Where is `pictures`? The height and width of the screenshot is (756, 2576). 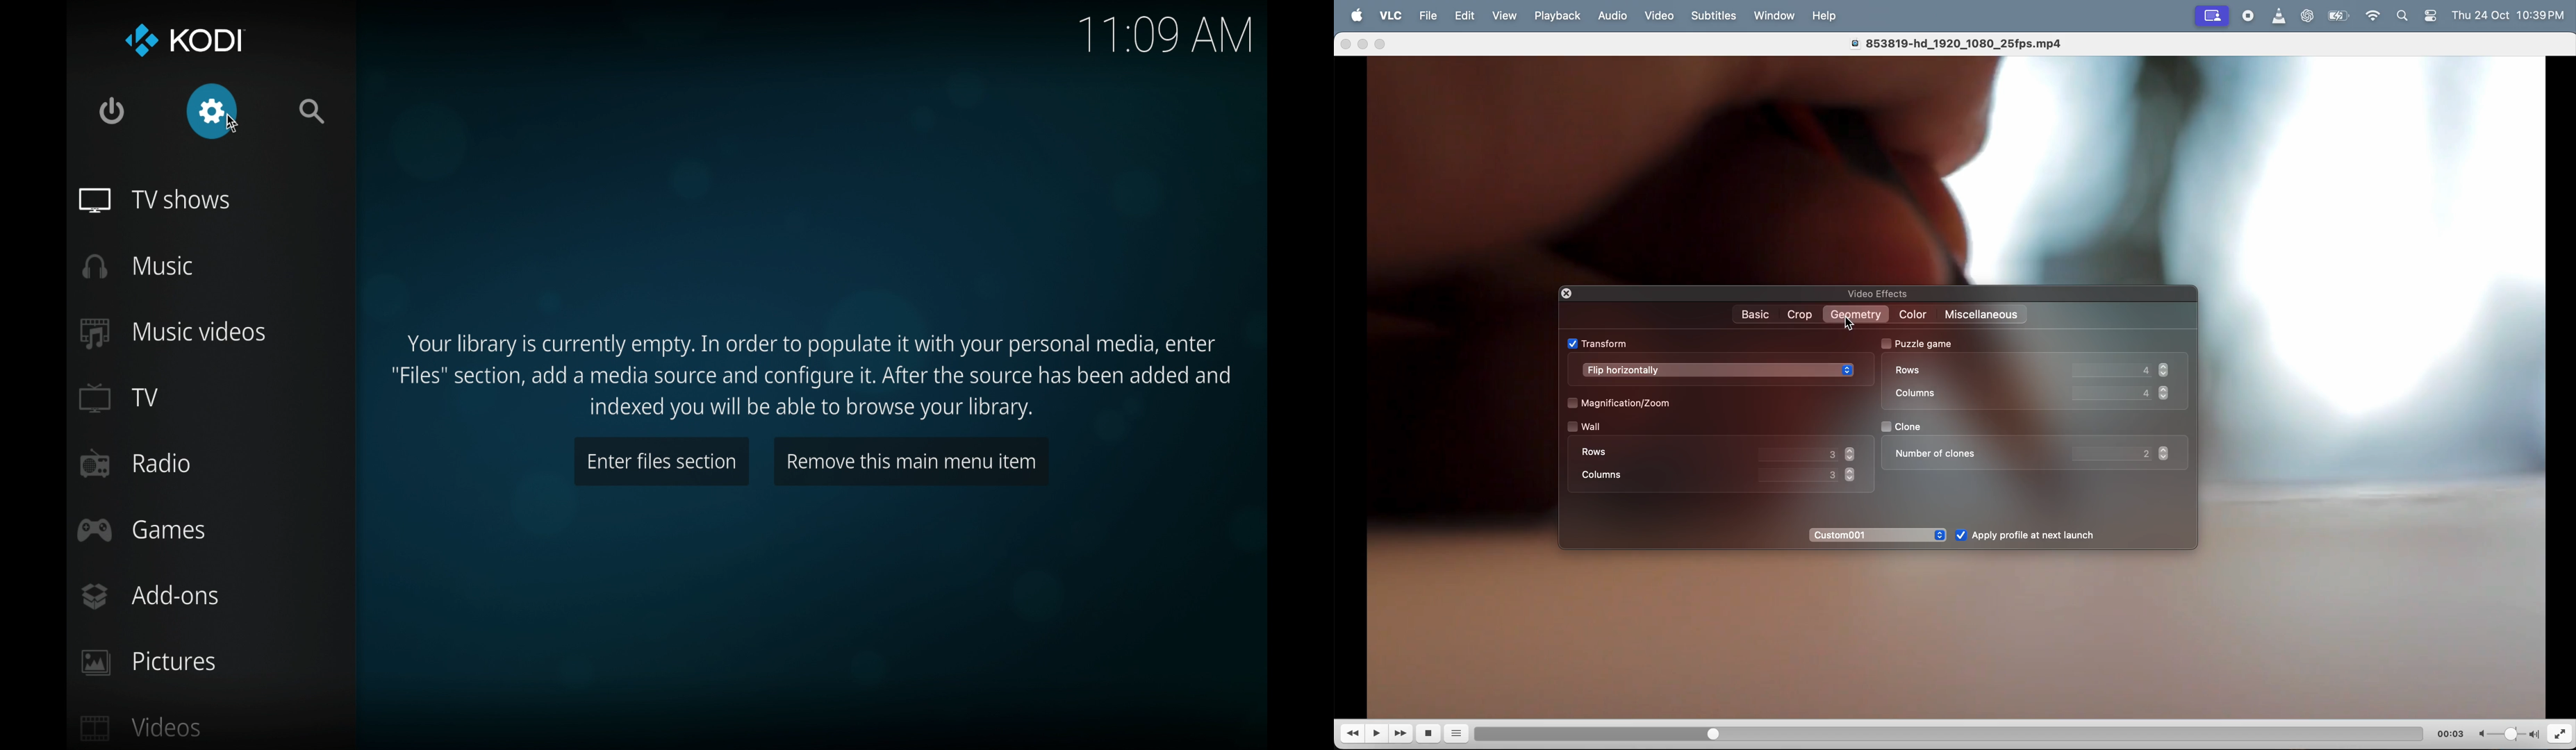
pictures is located at coordinates (149, 662).